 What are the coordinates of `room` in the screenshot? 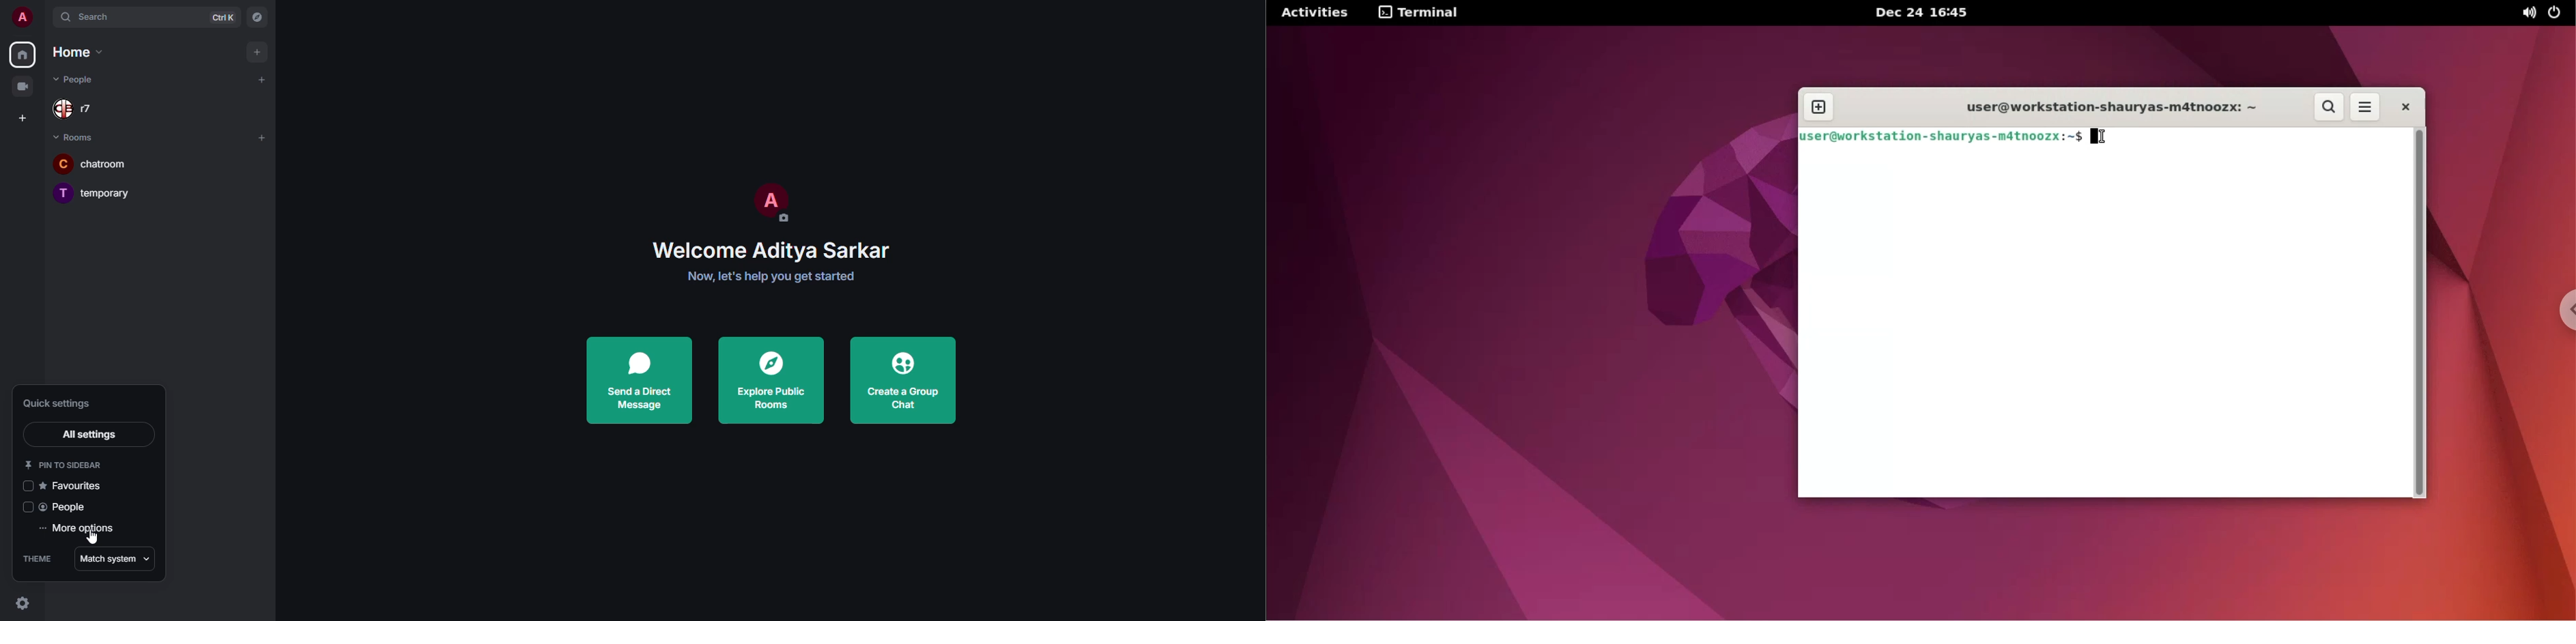 It's located at (97, 191).